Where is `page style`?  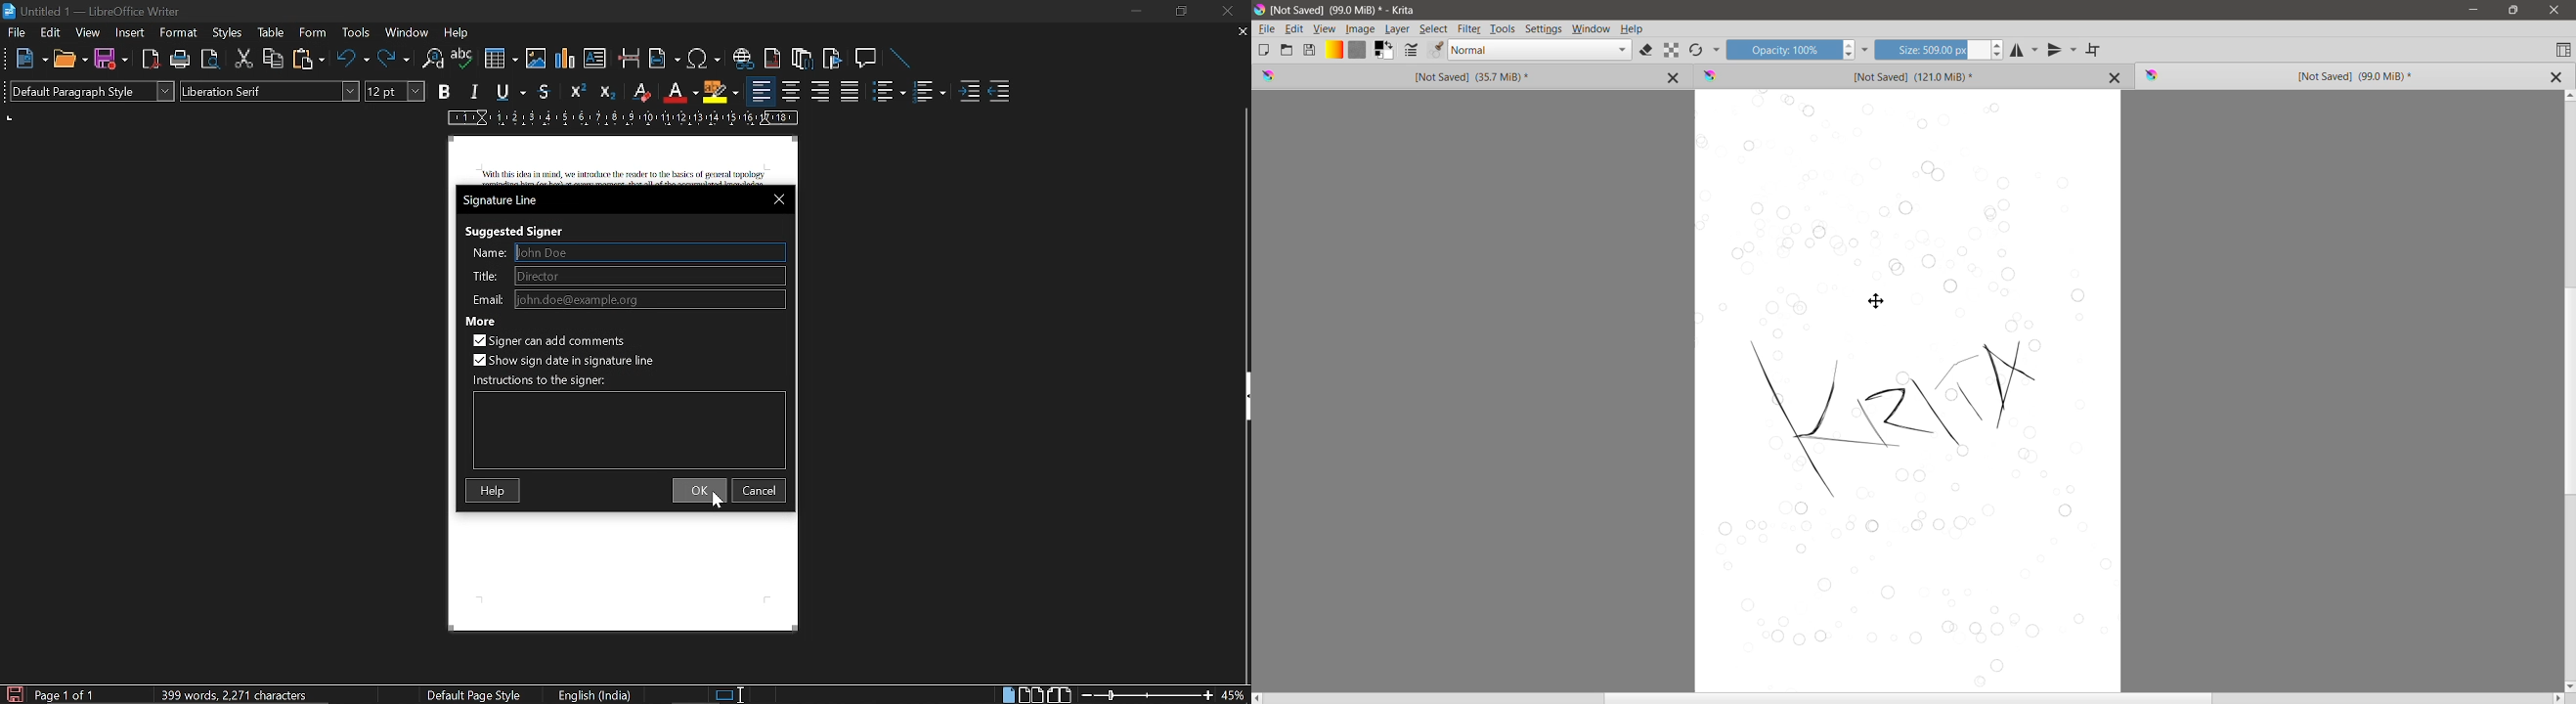 page style is located at coordinates (477, 696).